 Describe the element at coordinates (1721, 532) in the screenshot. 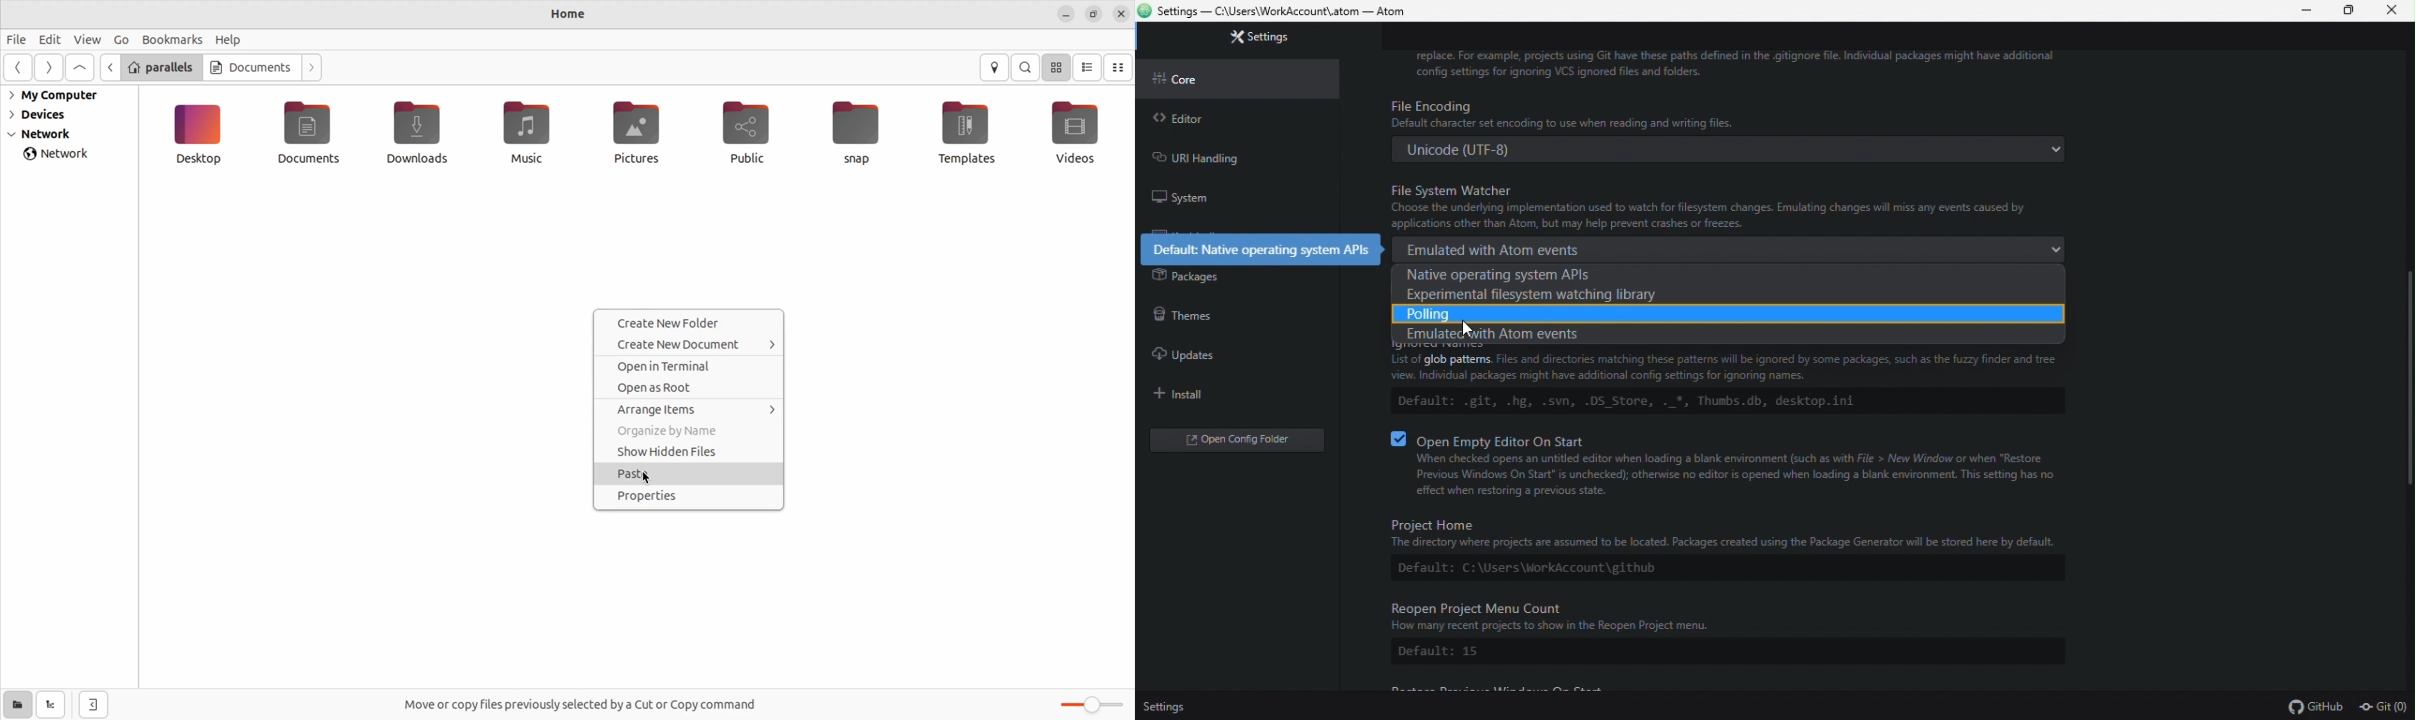

I see `Project Home The directory where projects are assumed to be located. Packages created using the Package Generator will be stored here by default.` at that location.